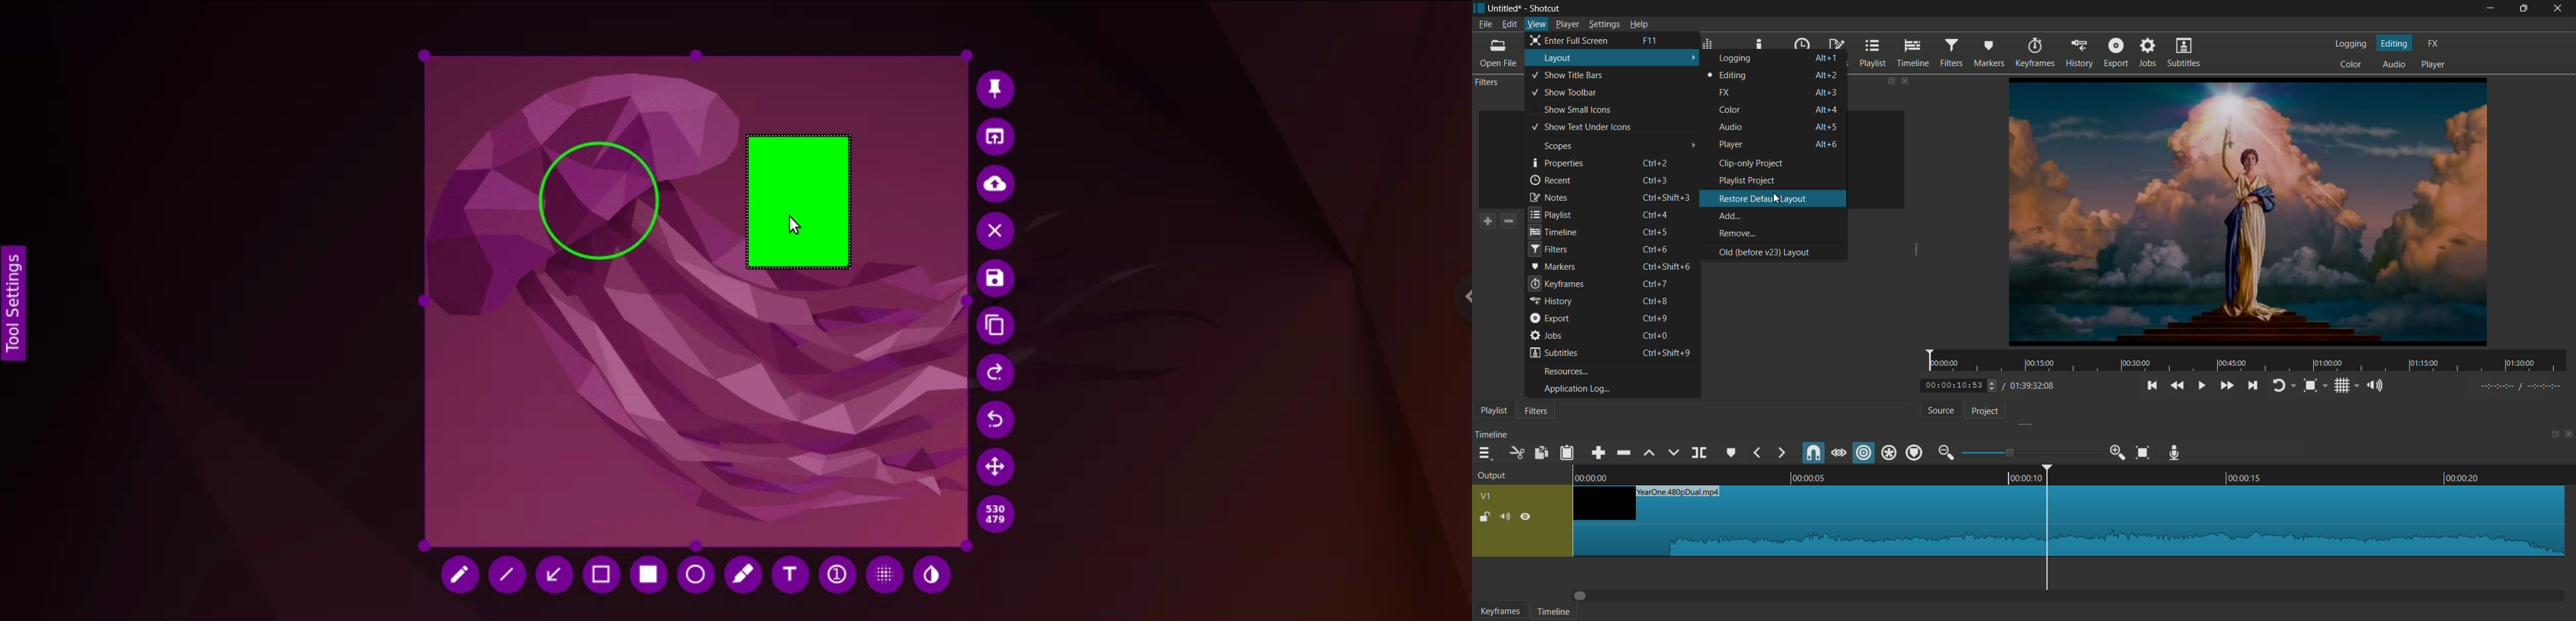  Describe the element at coordinates (1656, 162) in the screenshot. I see `keyboard shortcut` at that location.